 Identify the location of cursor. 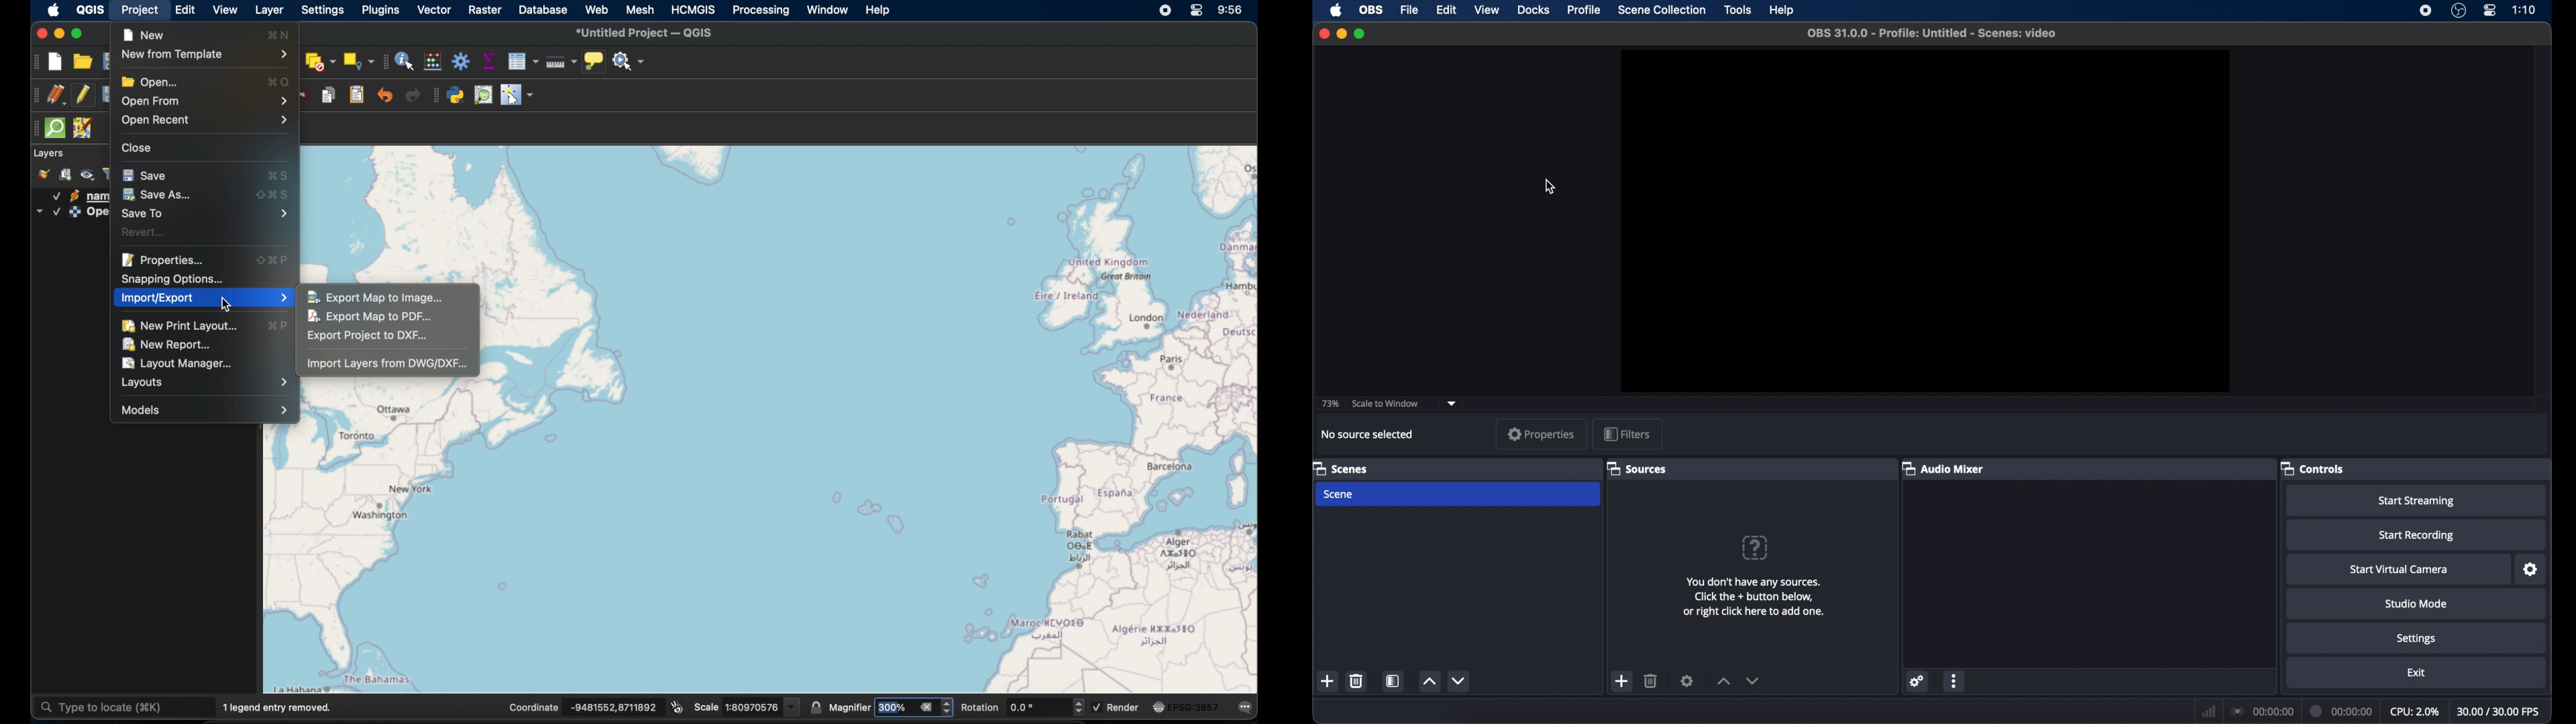
(1551, 187).